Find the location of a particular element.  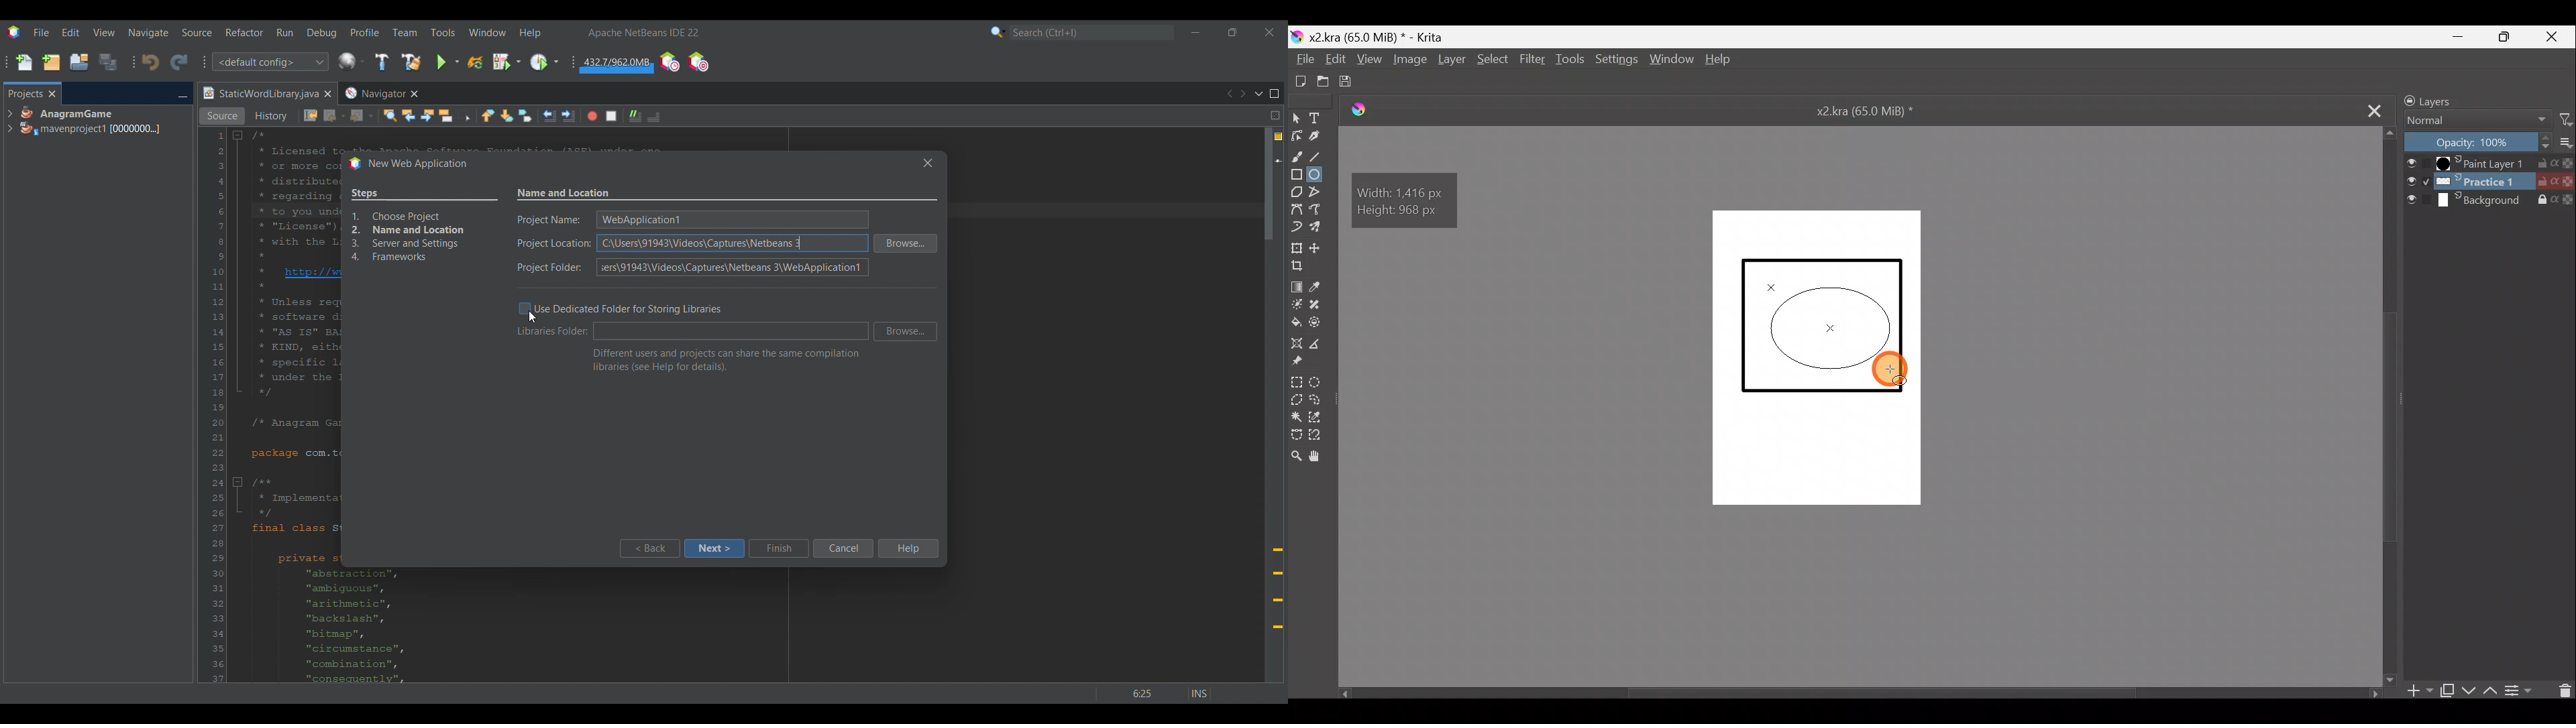

Project options is located at coordinates (91, 121).